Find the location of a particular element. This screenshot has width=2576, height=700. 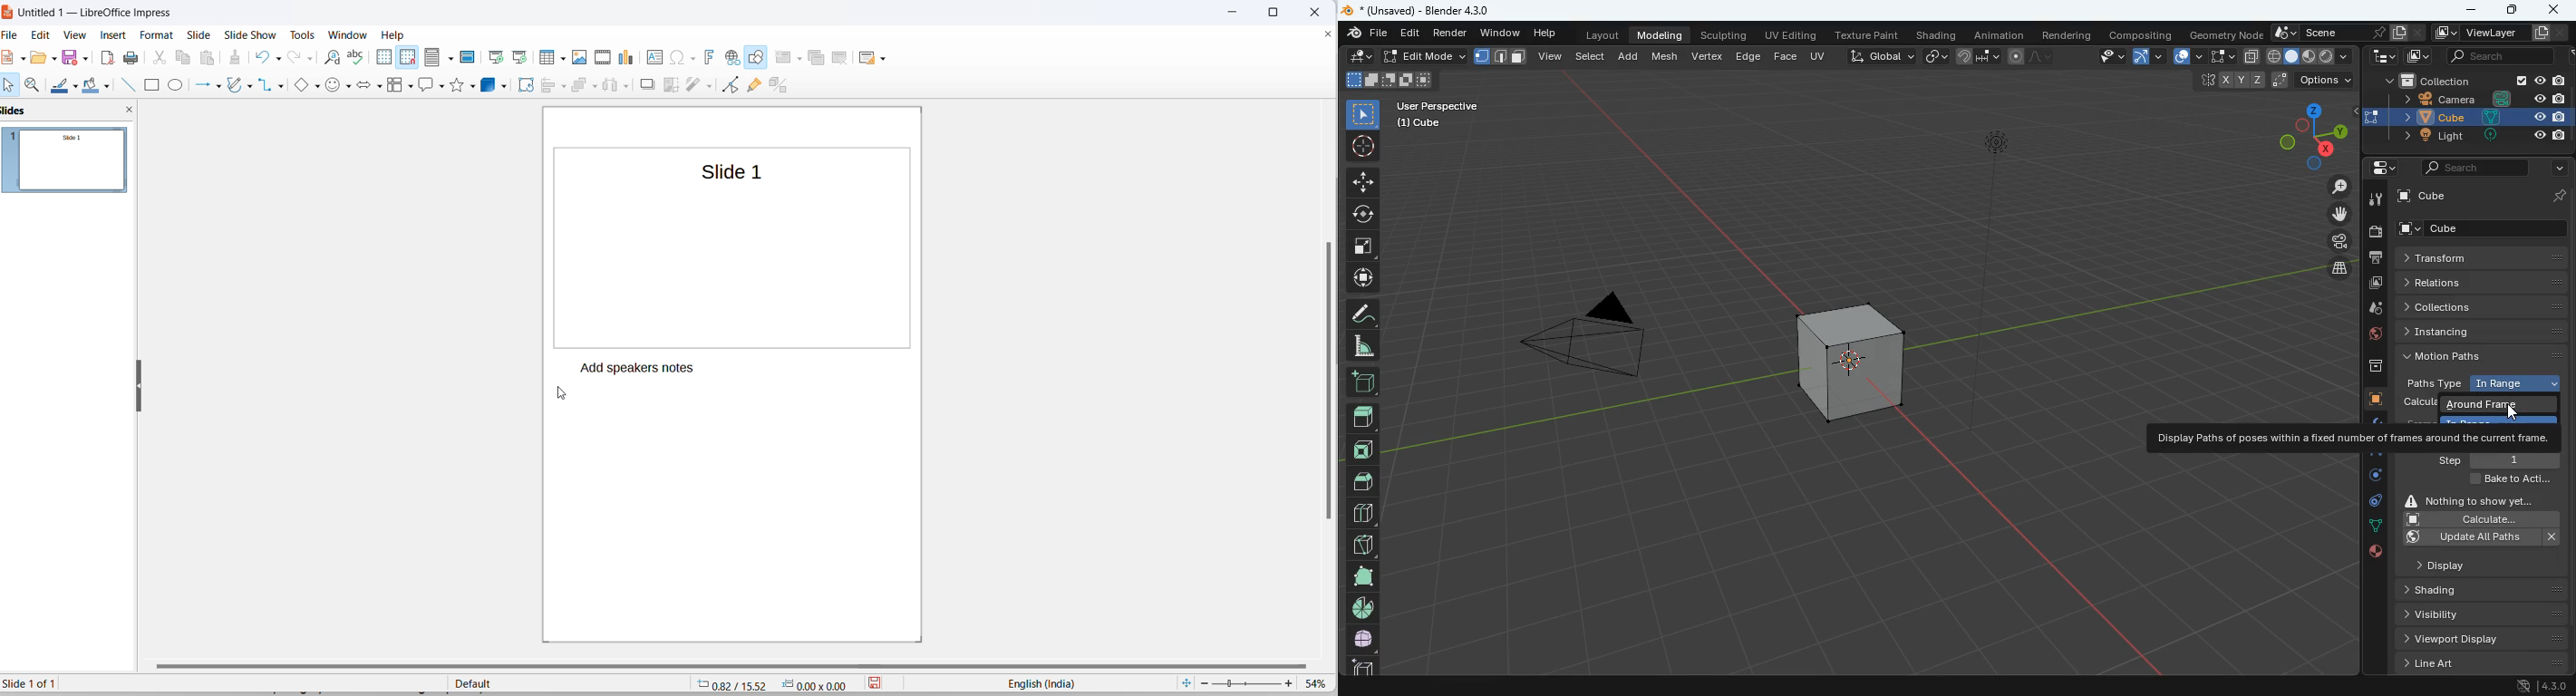

close is located at coordinates (1312, 11).